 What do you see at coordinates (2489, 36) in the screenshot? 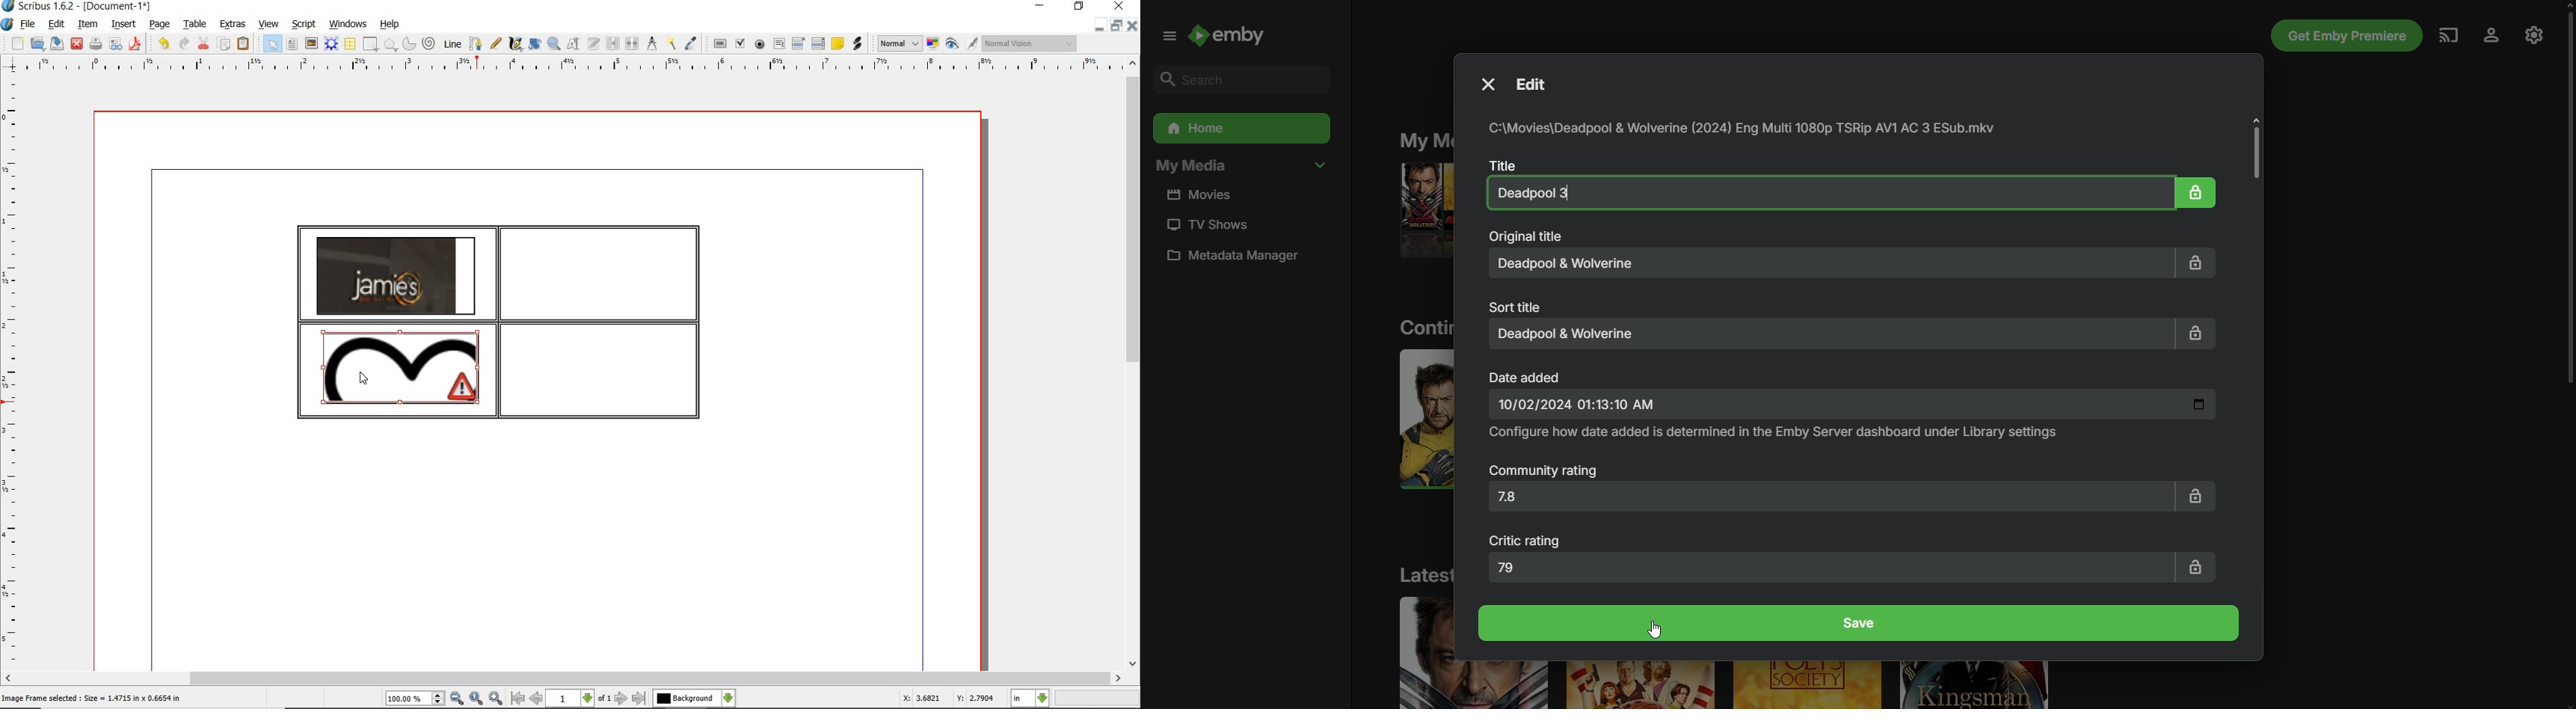
I see `Profile` at bounding box center [2489, 36].